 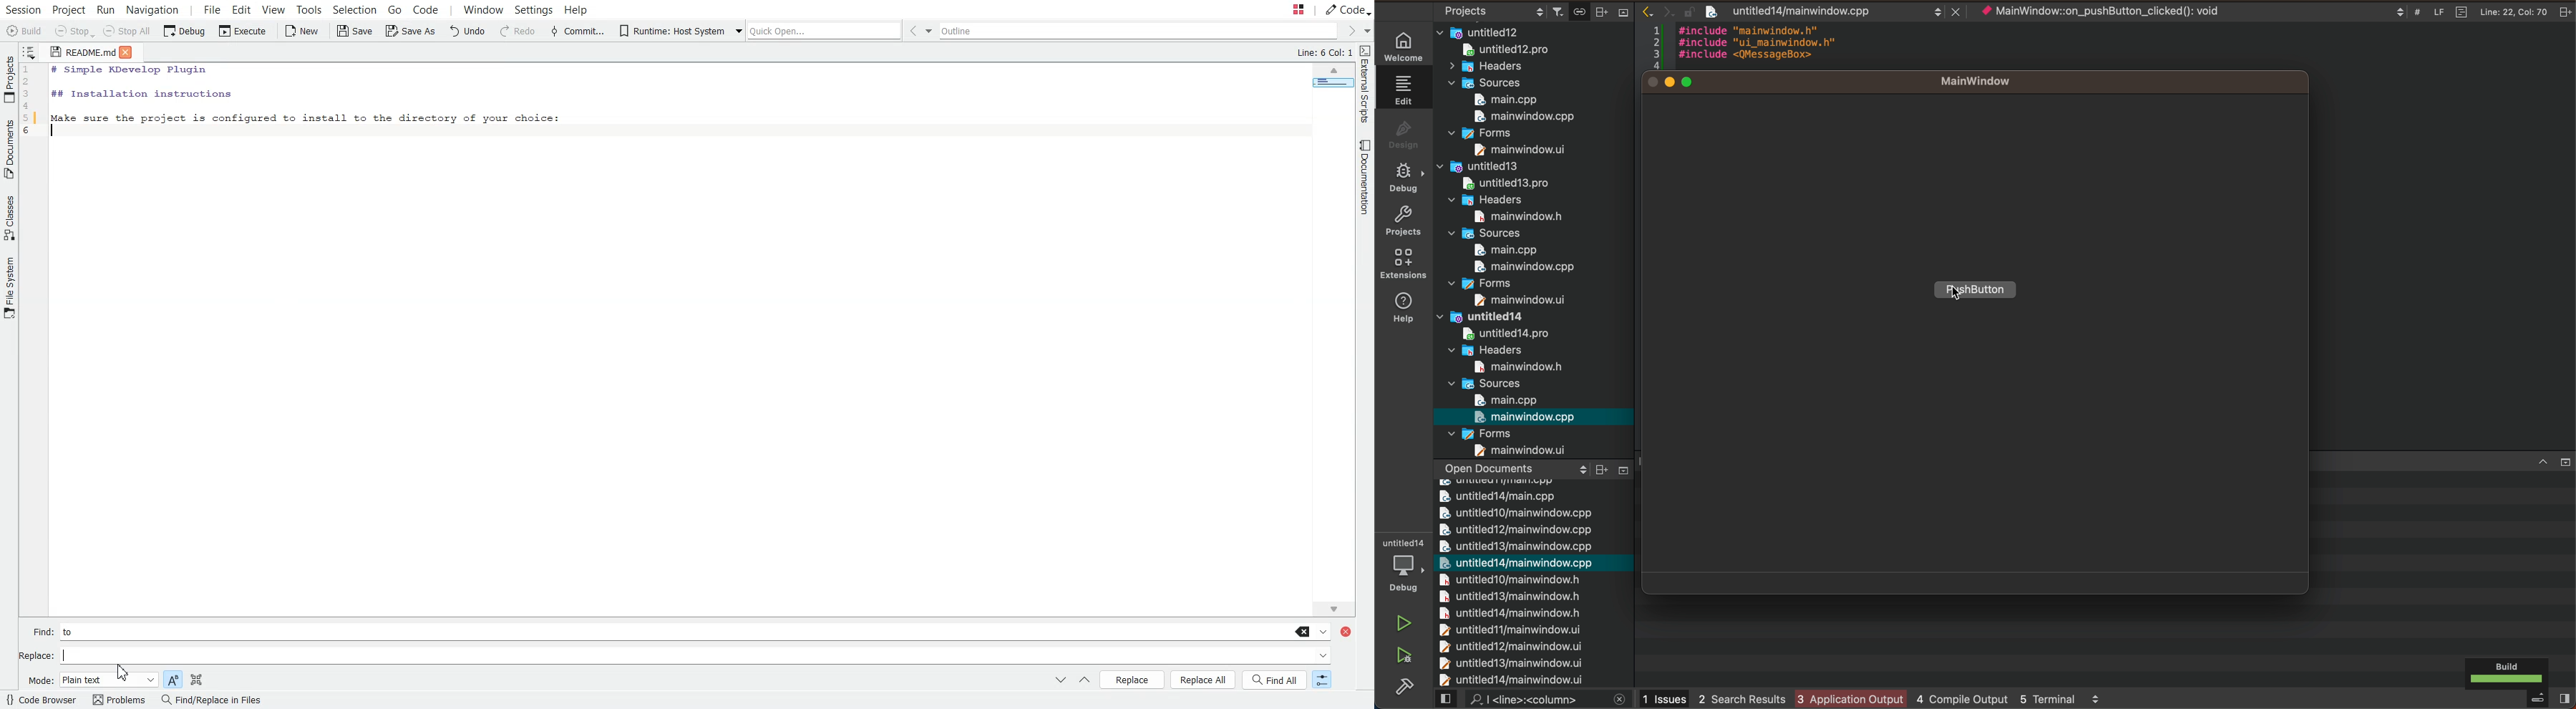 What do you see at coordinates (1825, 11) in the screenshot?
I see `file after save` at bounding box center [1825, 11].